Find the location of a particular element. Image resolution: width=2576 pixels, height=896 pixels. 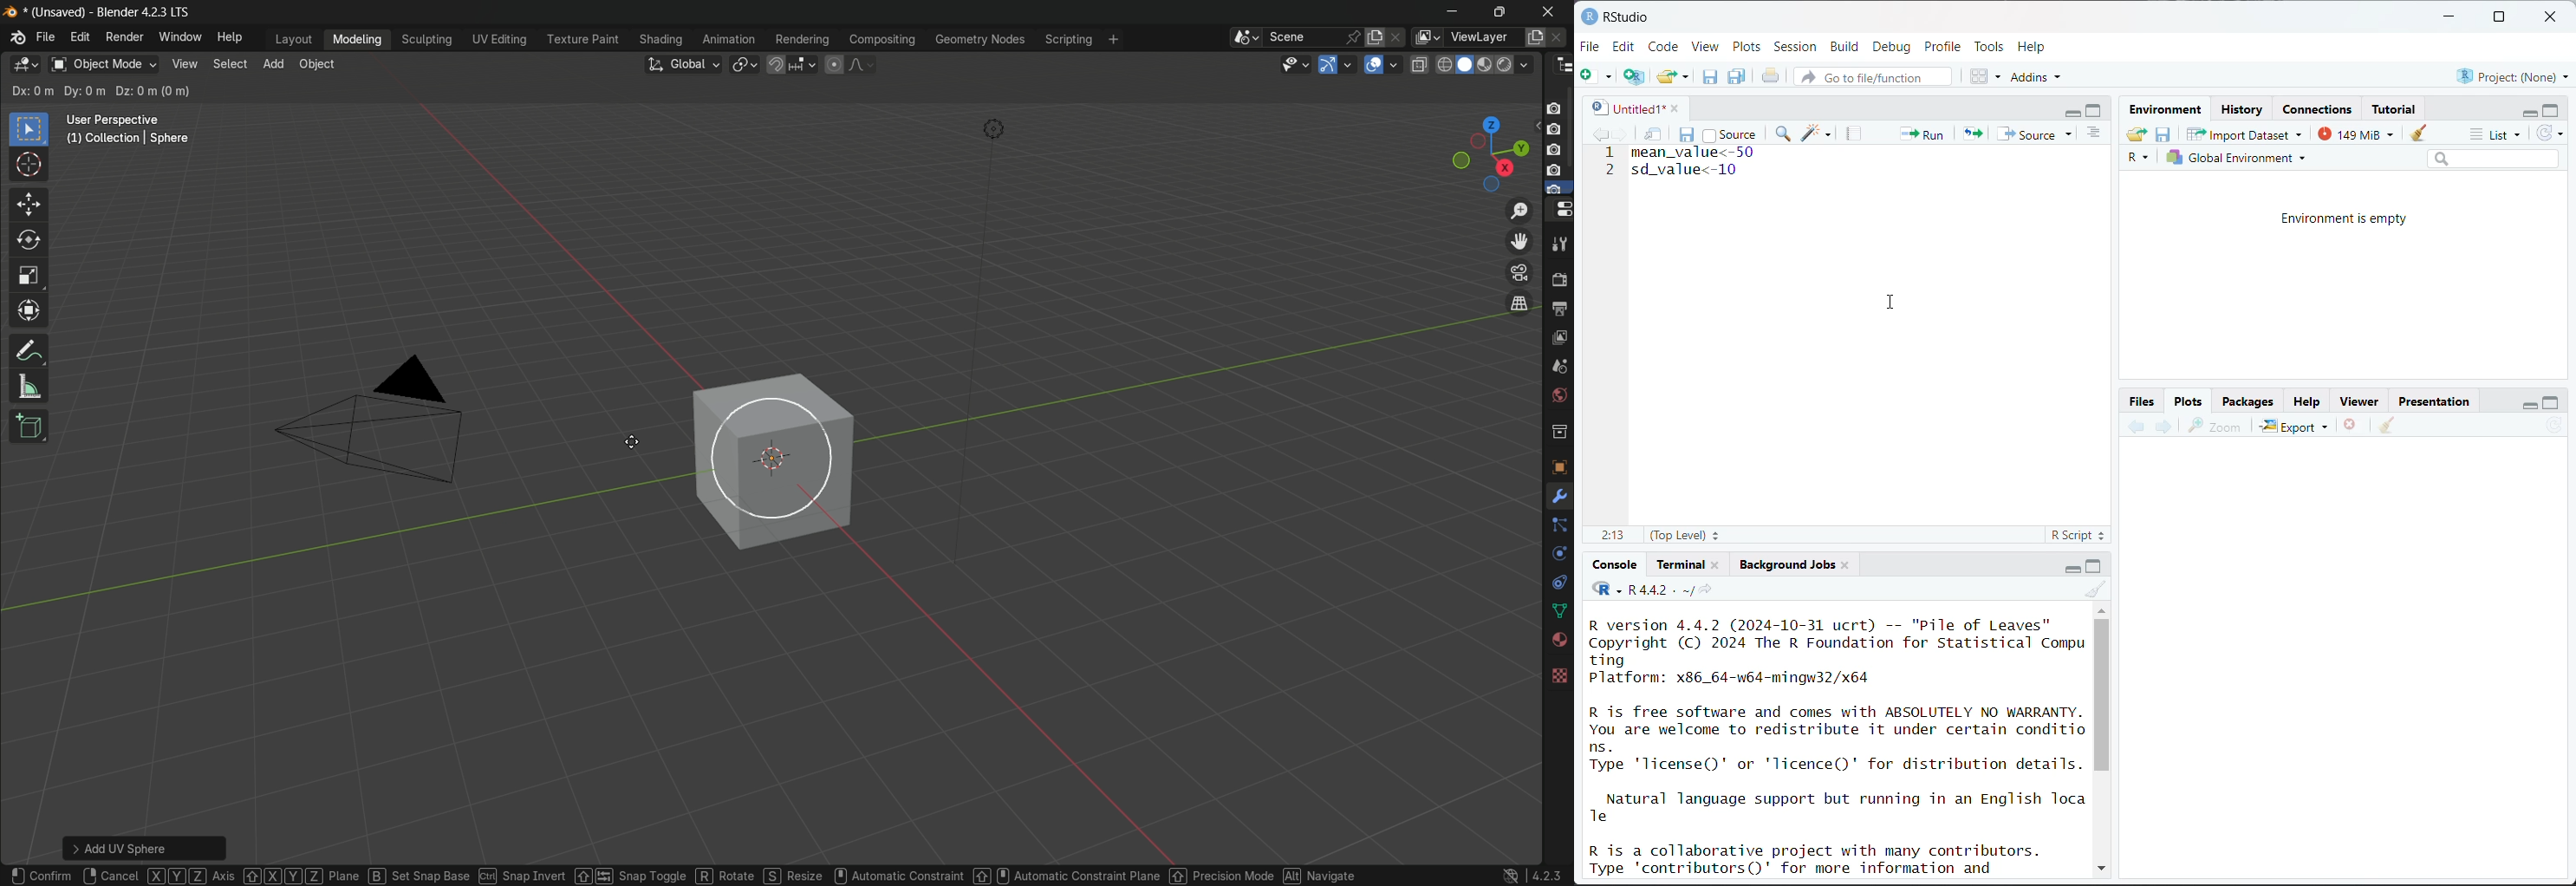

sd_value<-10 is located at coordinates (1689, 173).